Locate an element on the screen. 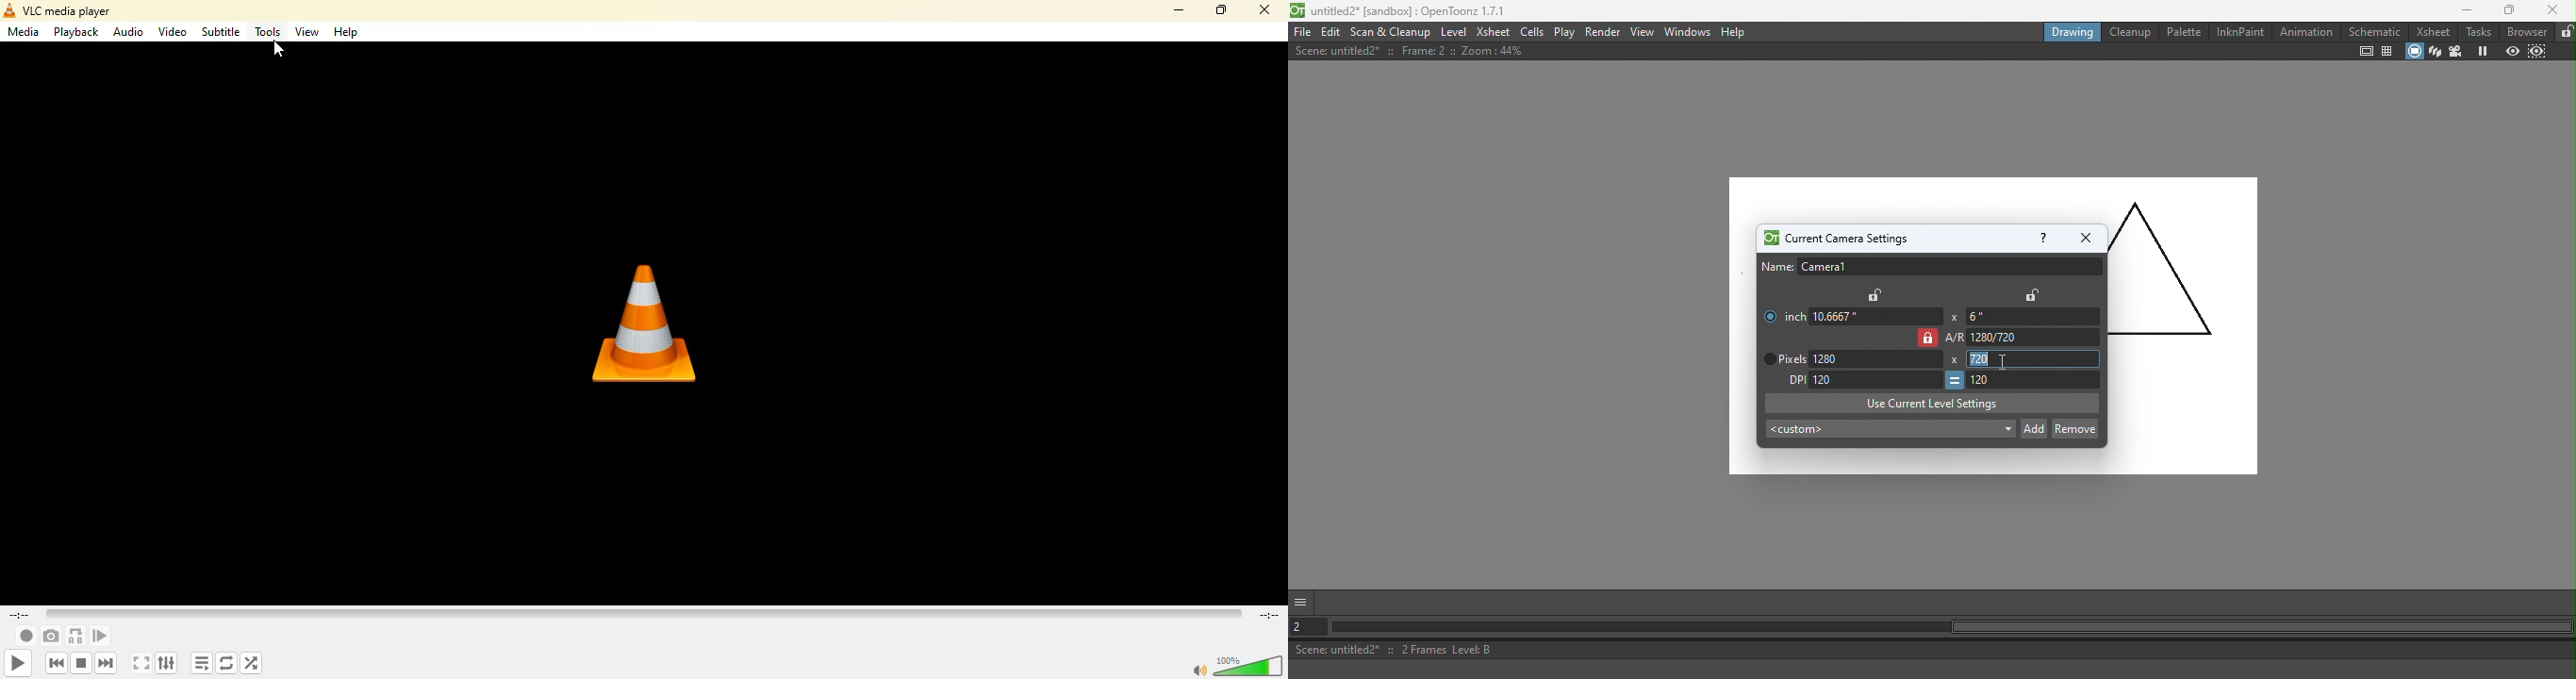  Close is located at coordinates (2552, 10).